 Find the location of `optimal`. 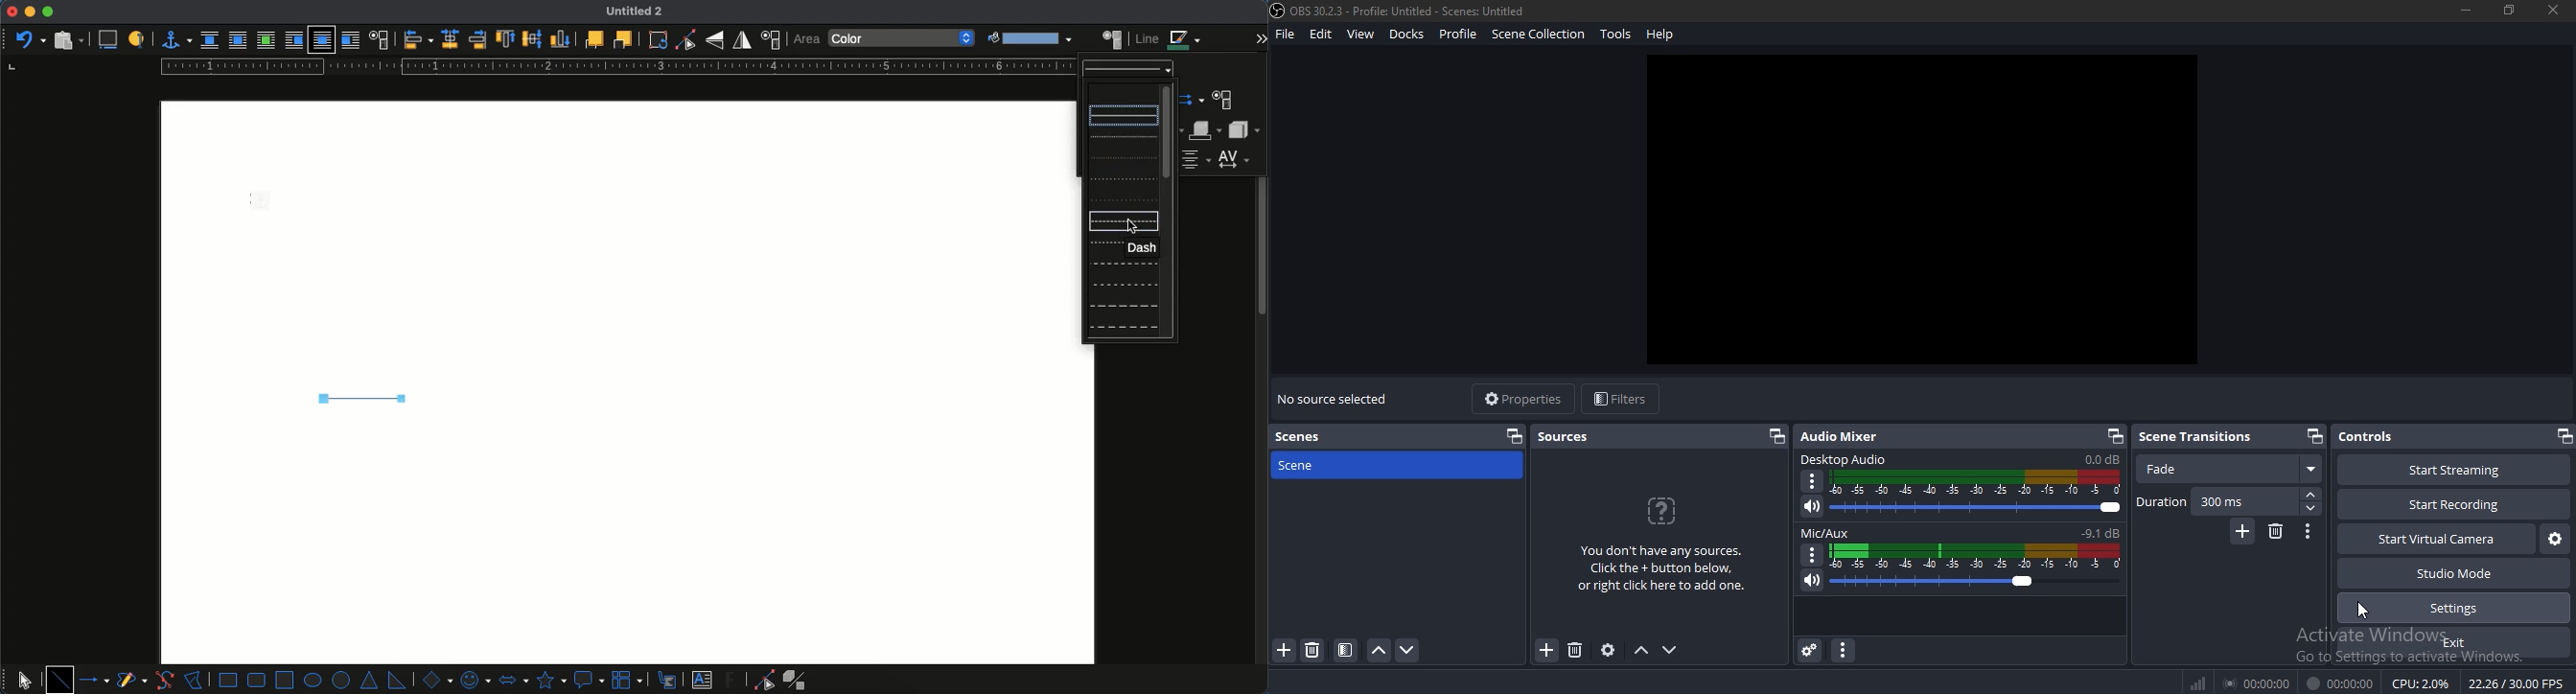

optimal is located at coordinates (265, 40).